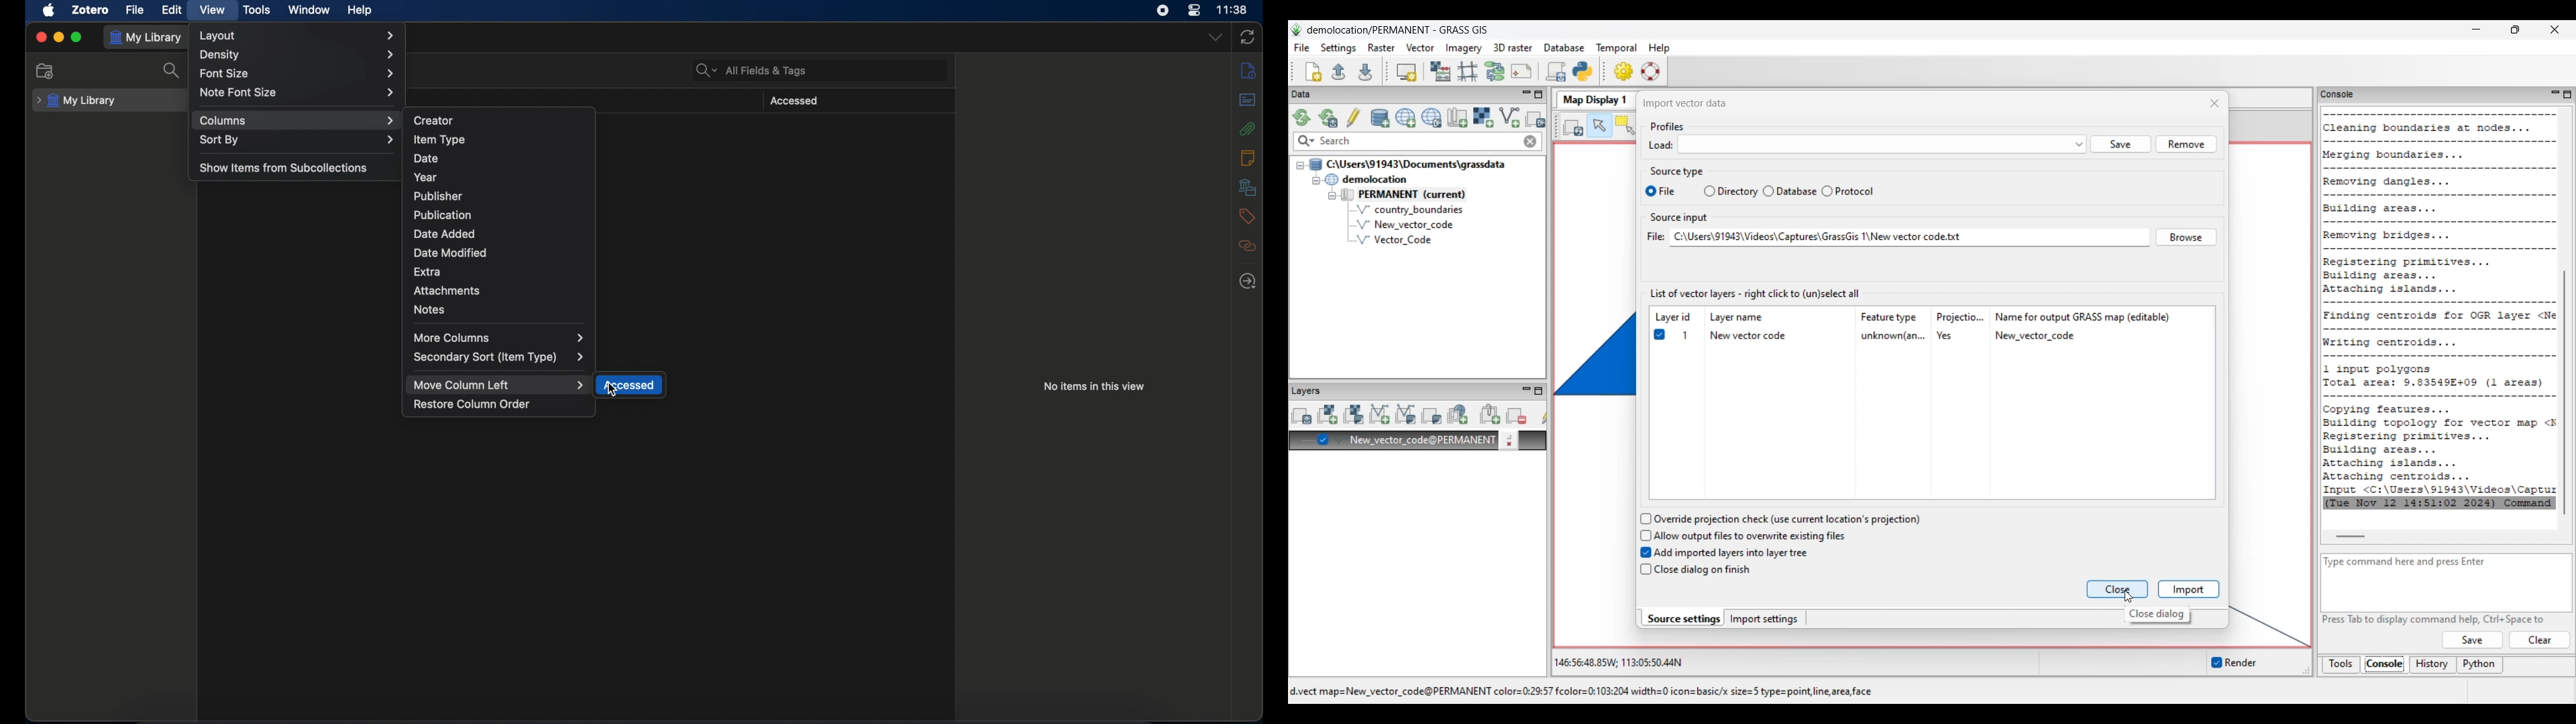  Describe the element at coordinates (1248, 281) in the screenshot. I see `locate` at that location.